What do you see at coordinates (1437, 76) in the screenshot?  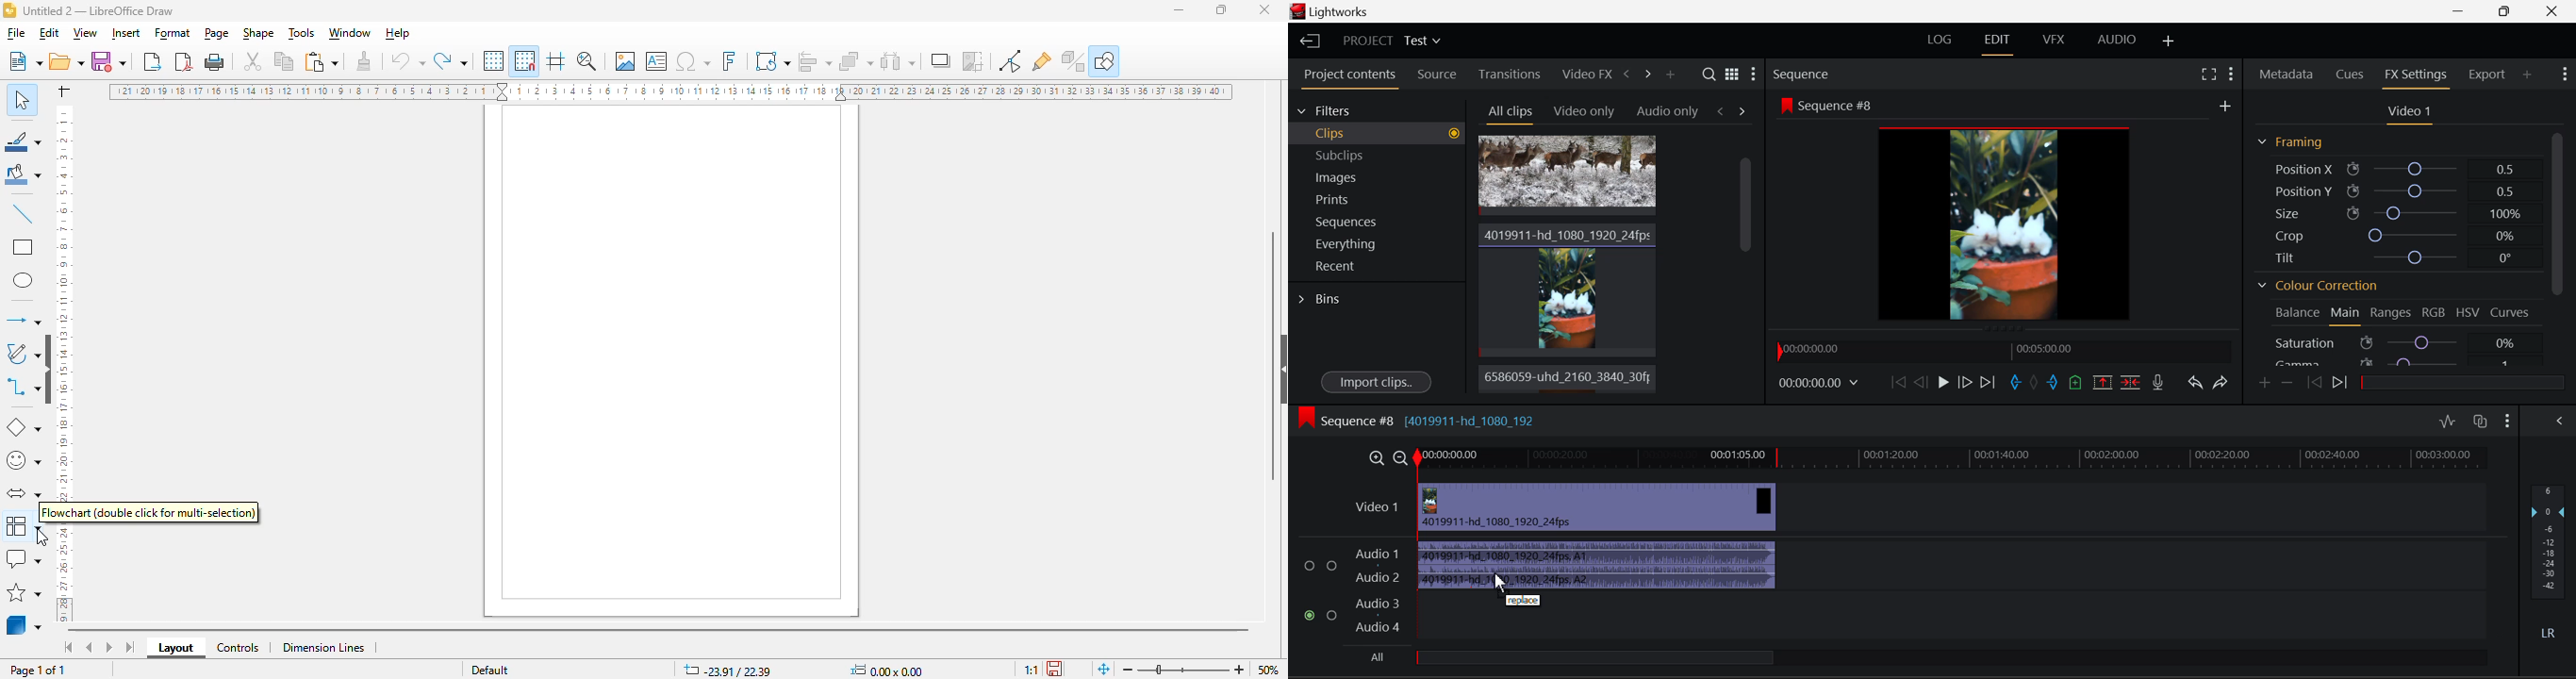 I see `Source` at bounding box center [1437, 76].